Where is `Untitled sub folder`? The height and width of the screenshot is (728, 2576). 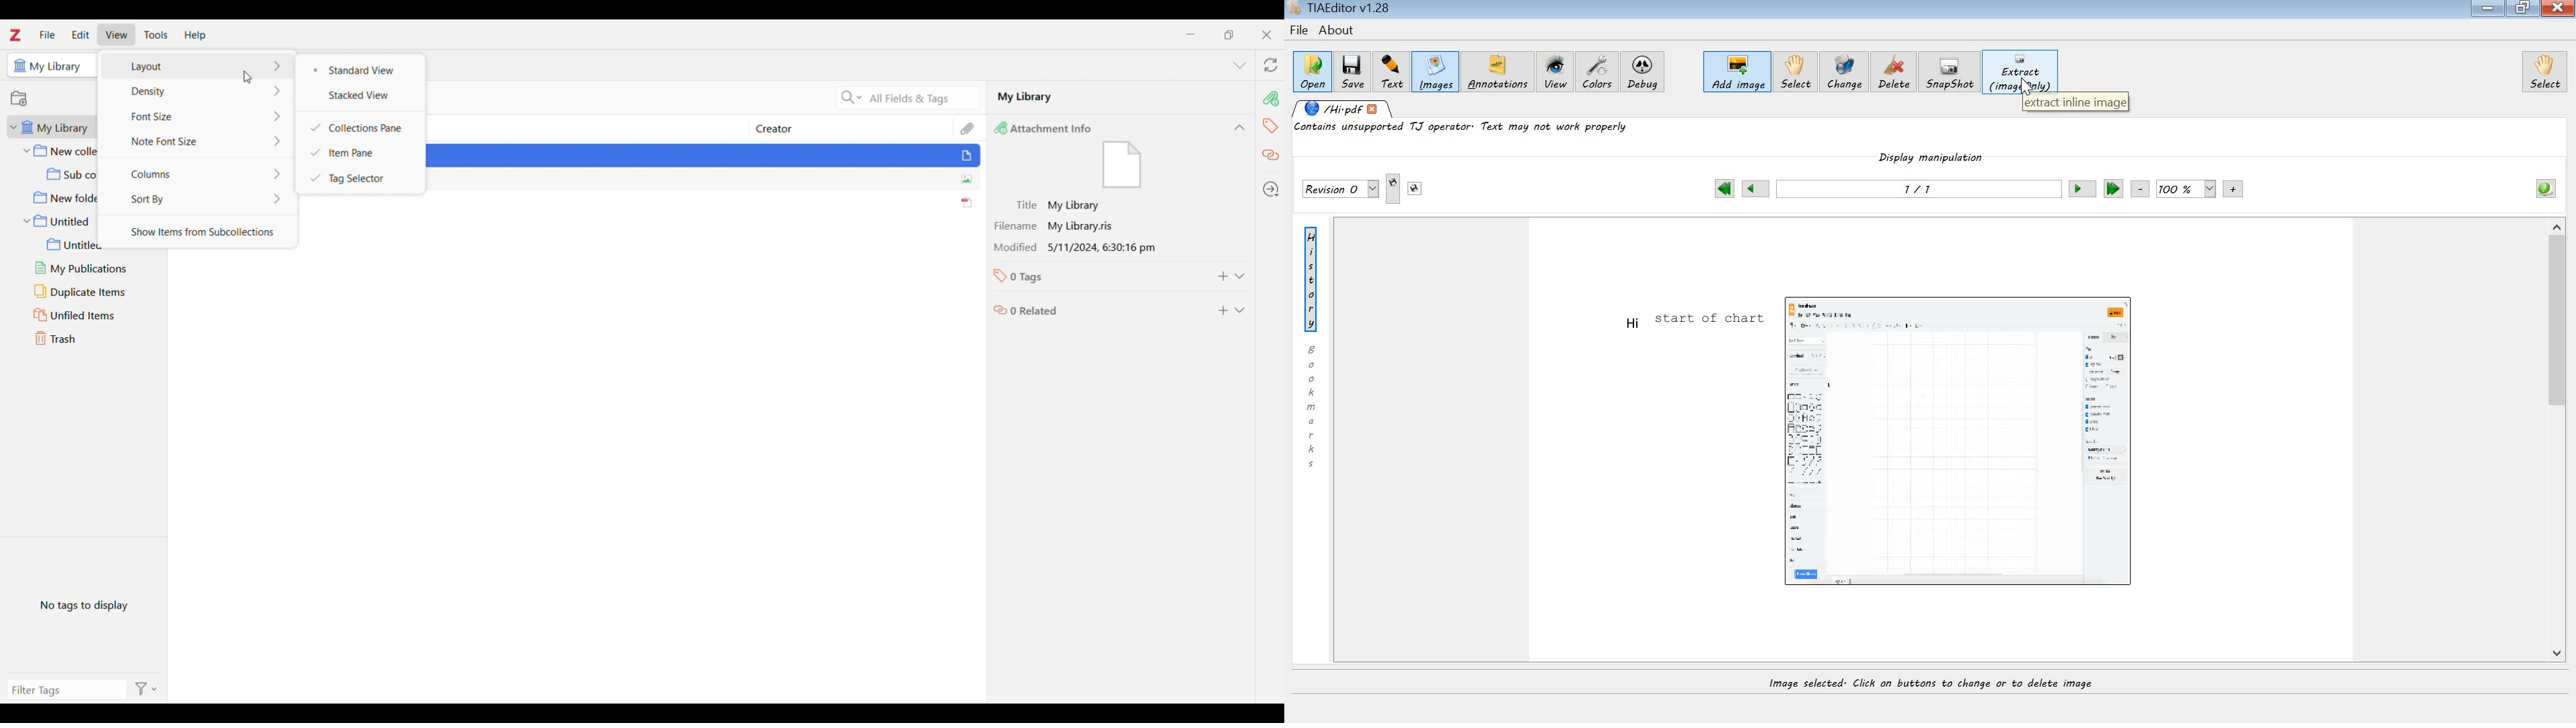
Untitled sub folder is located at coordinates (91, 244).